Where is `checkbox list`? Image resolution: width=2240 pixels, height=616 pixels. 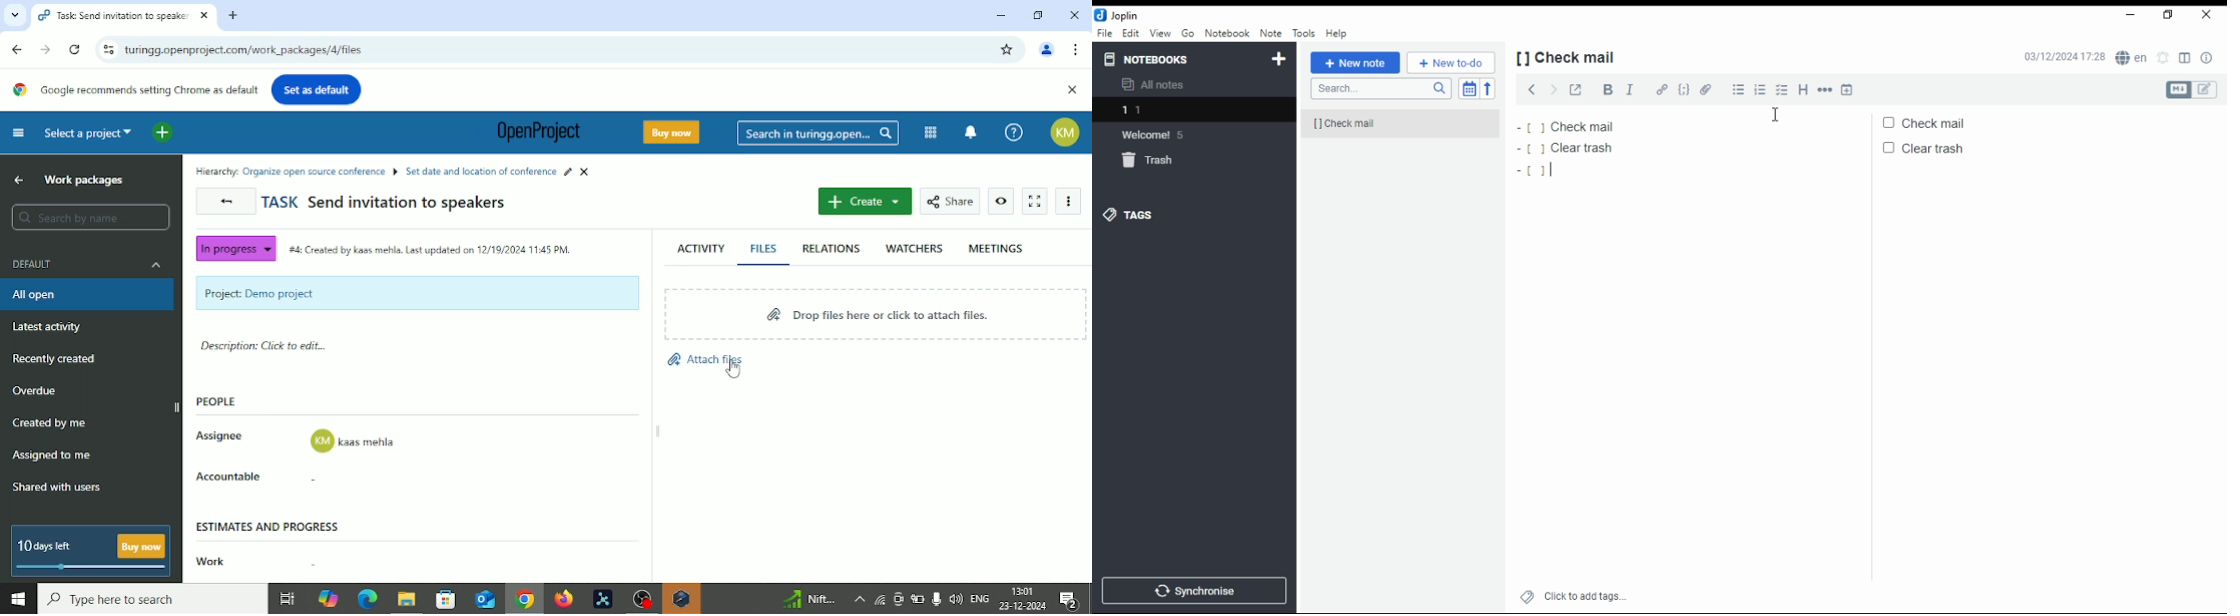
checkbox list is located at coordinates (1781, 89).